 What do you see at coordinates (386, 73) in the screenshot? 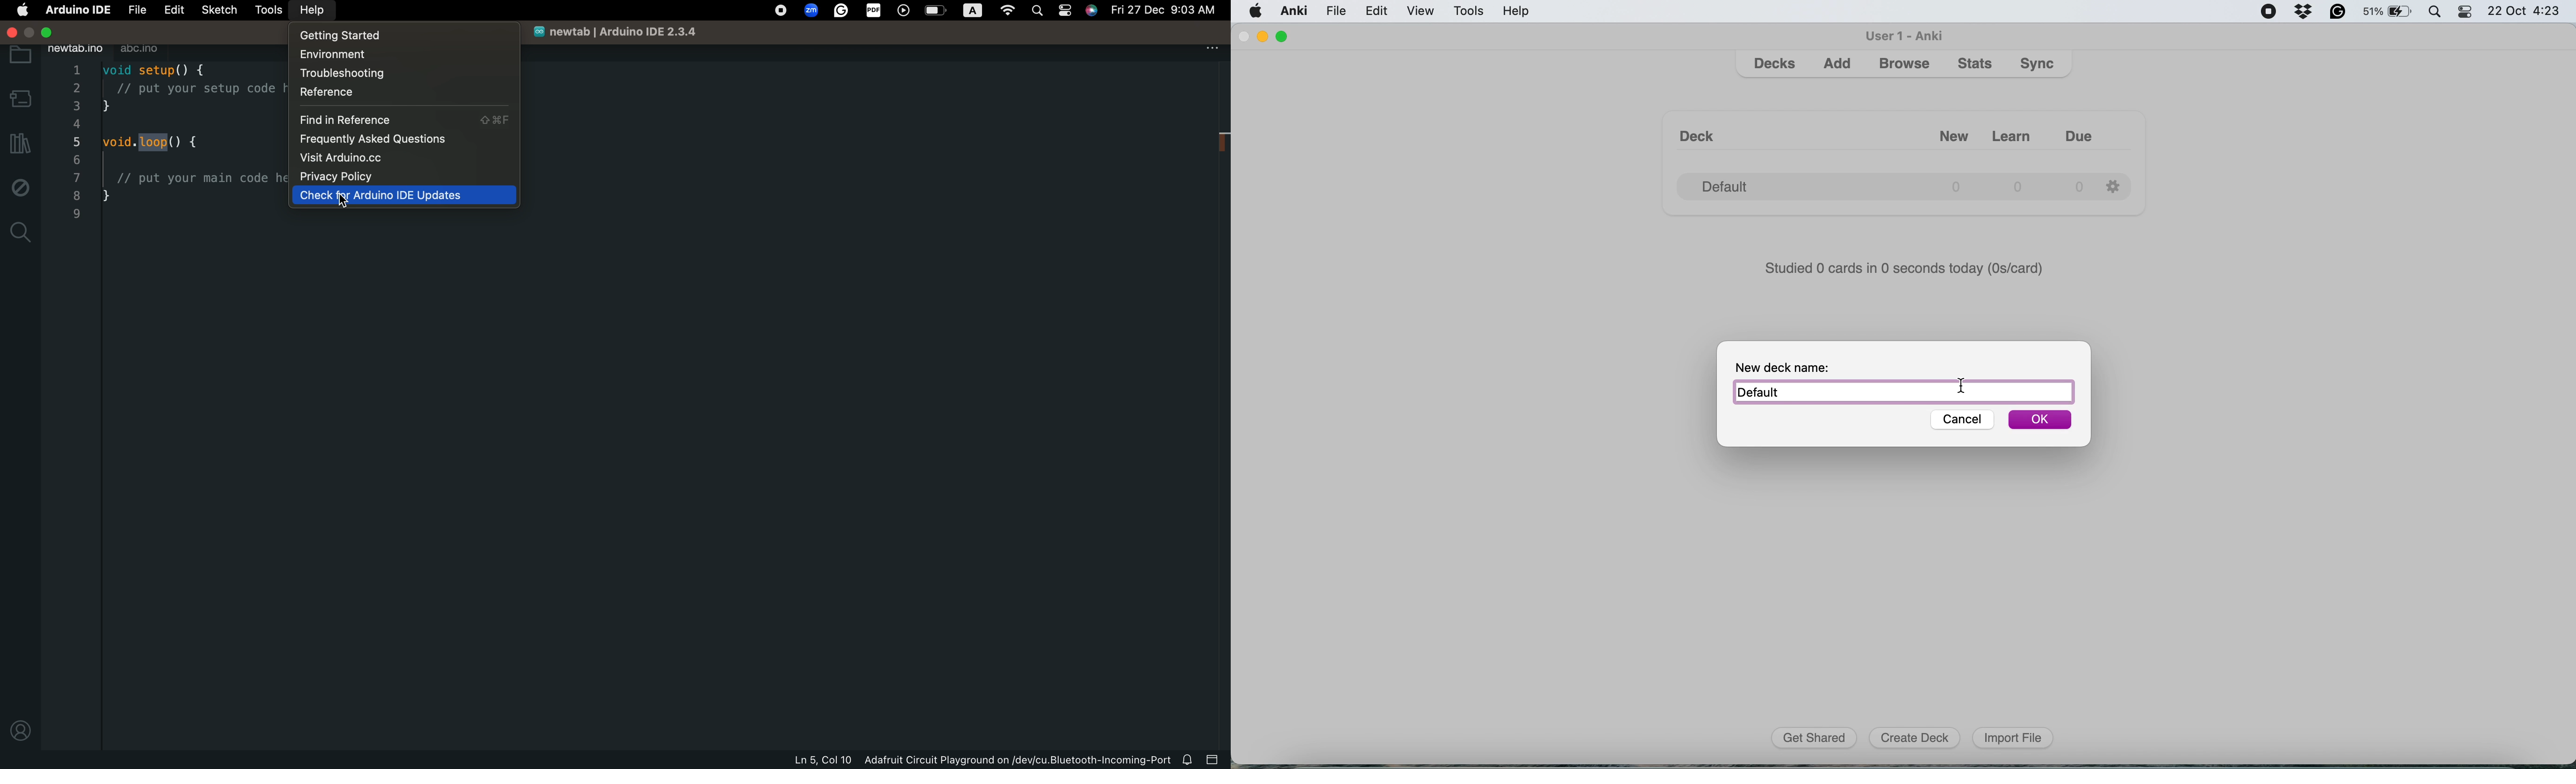
I see `troubleshooting` at bounding box center [386, 73].